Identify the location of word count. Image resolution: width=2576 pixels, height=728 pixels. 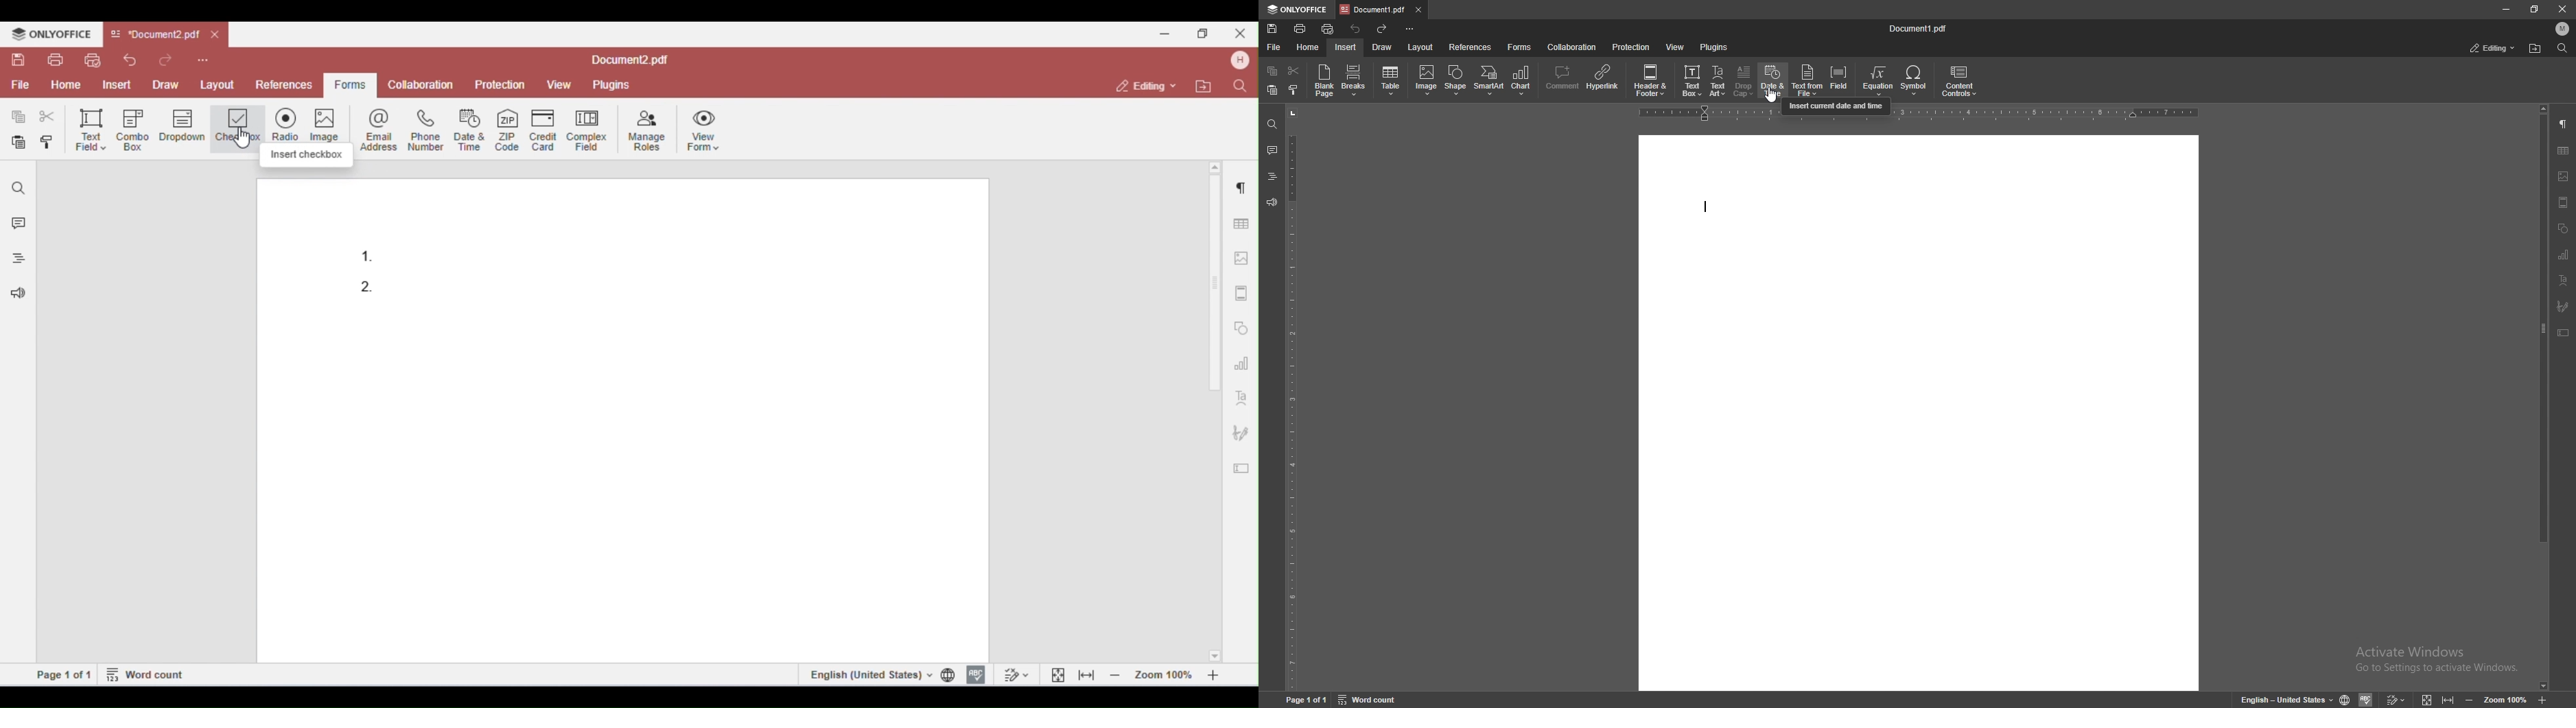
(1369, 700).